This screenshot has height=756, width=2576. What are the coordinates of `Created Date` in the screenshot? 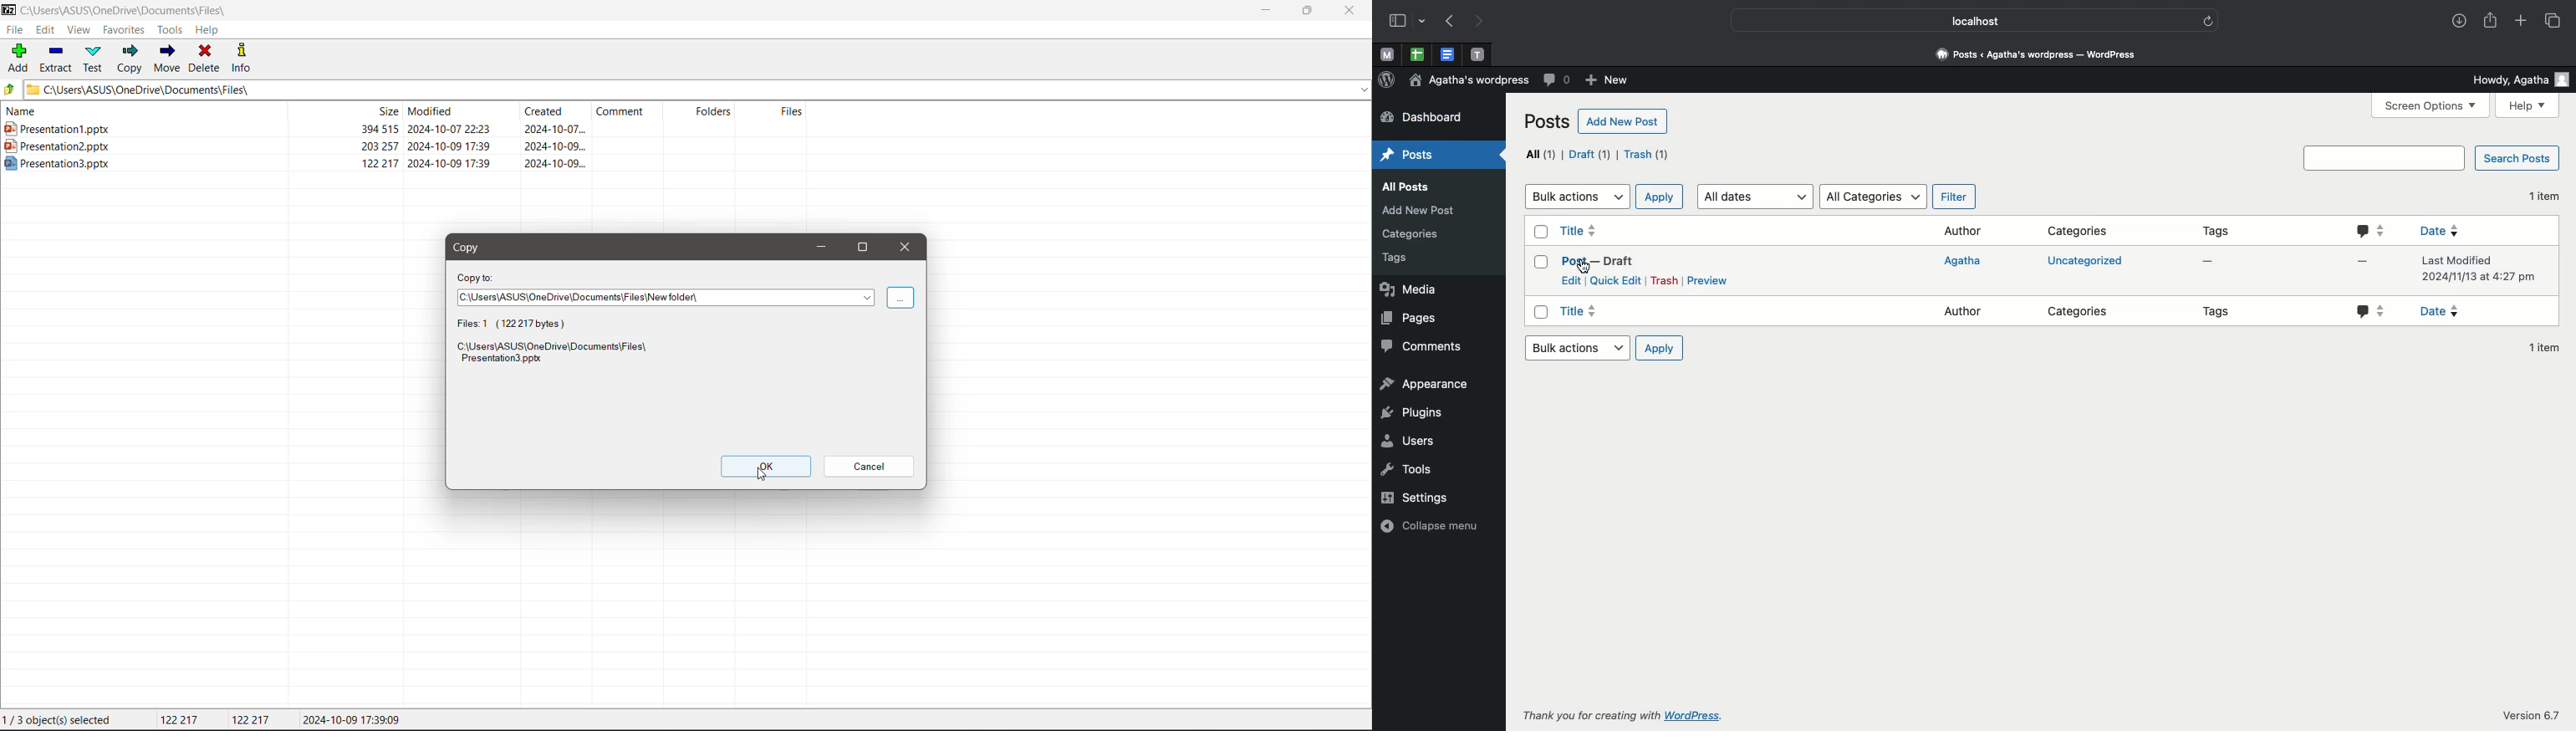 It's located at (557, 113).